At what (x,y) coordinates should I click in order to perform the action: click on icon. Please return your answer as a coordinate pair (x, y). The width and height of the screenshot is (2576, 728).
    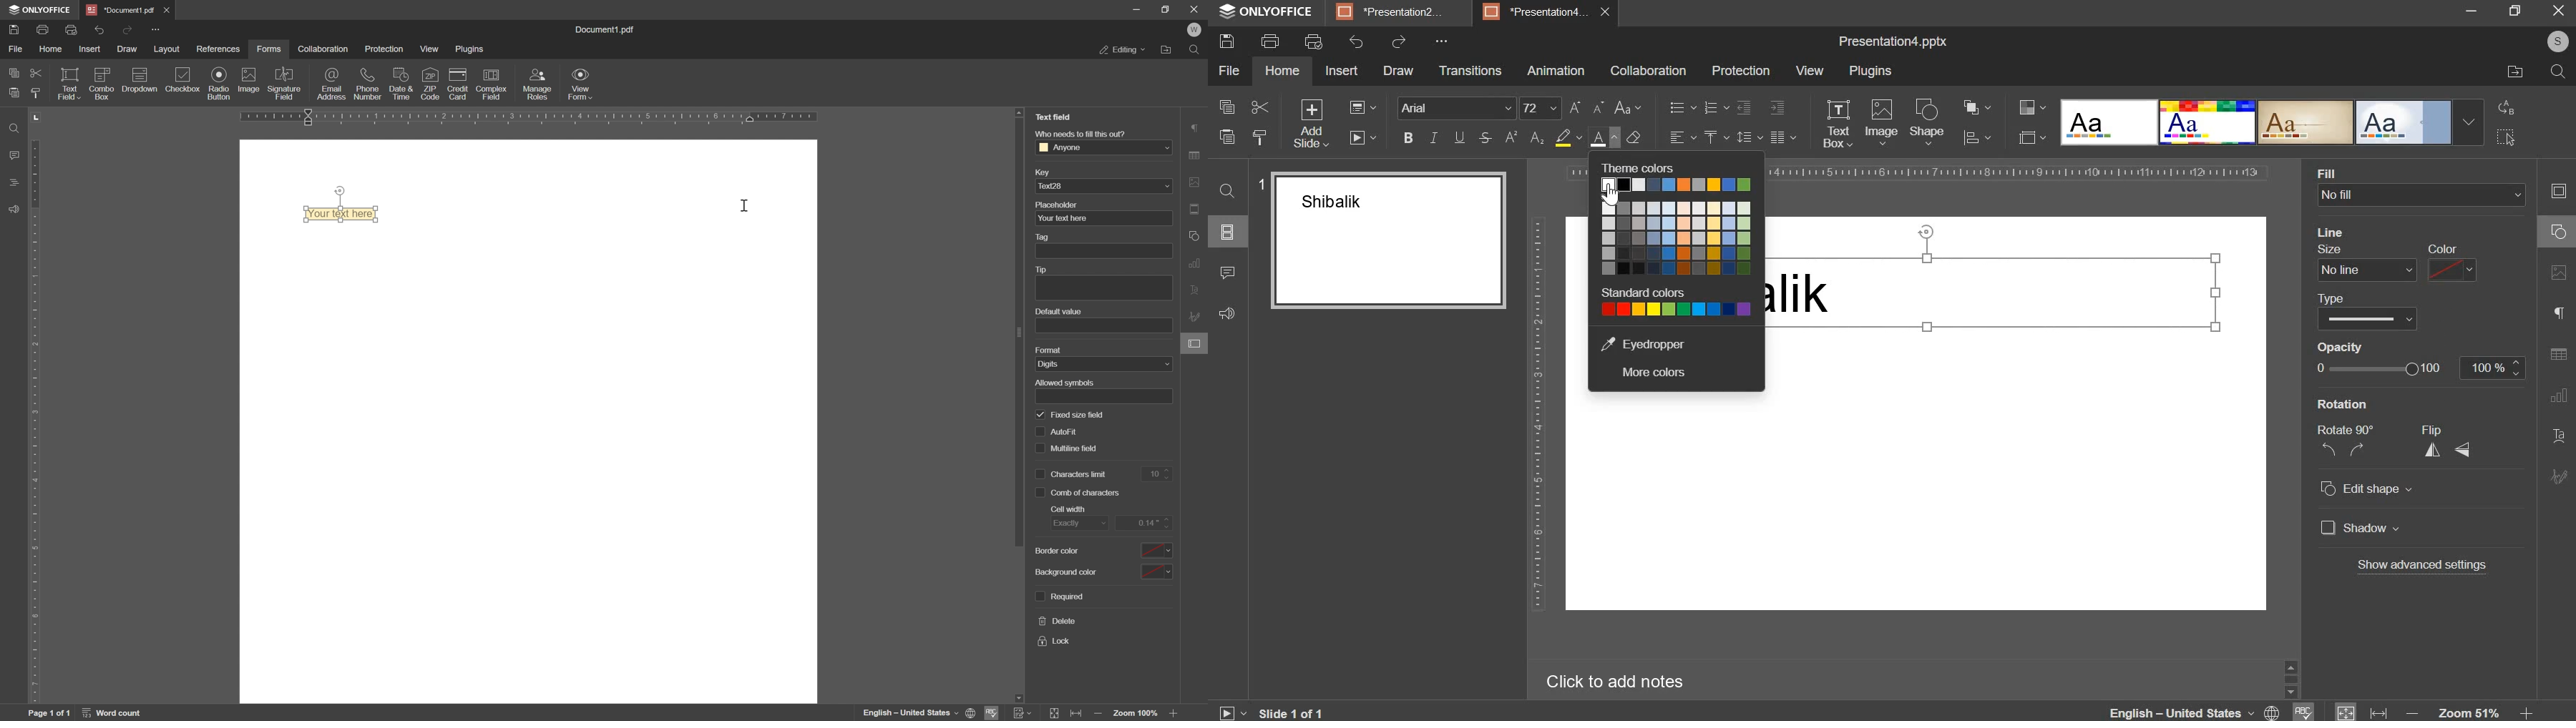
    Looking at the image, I should click on (101, 75).